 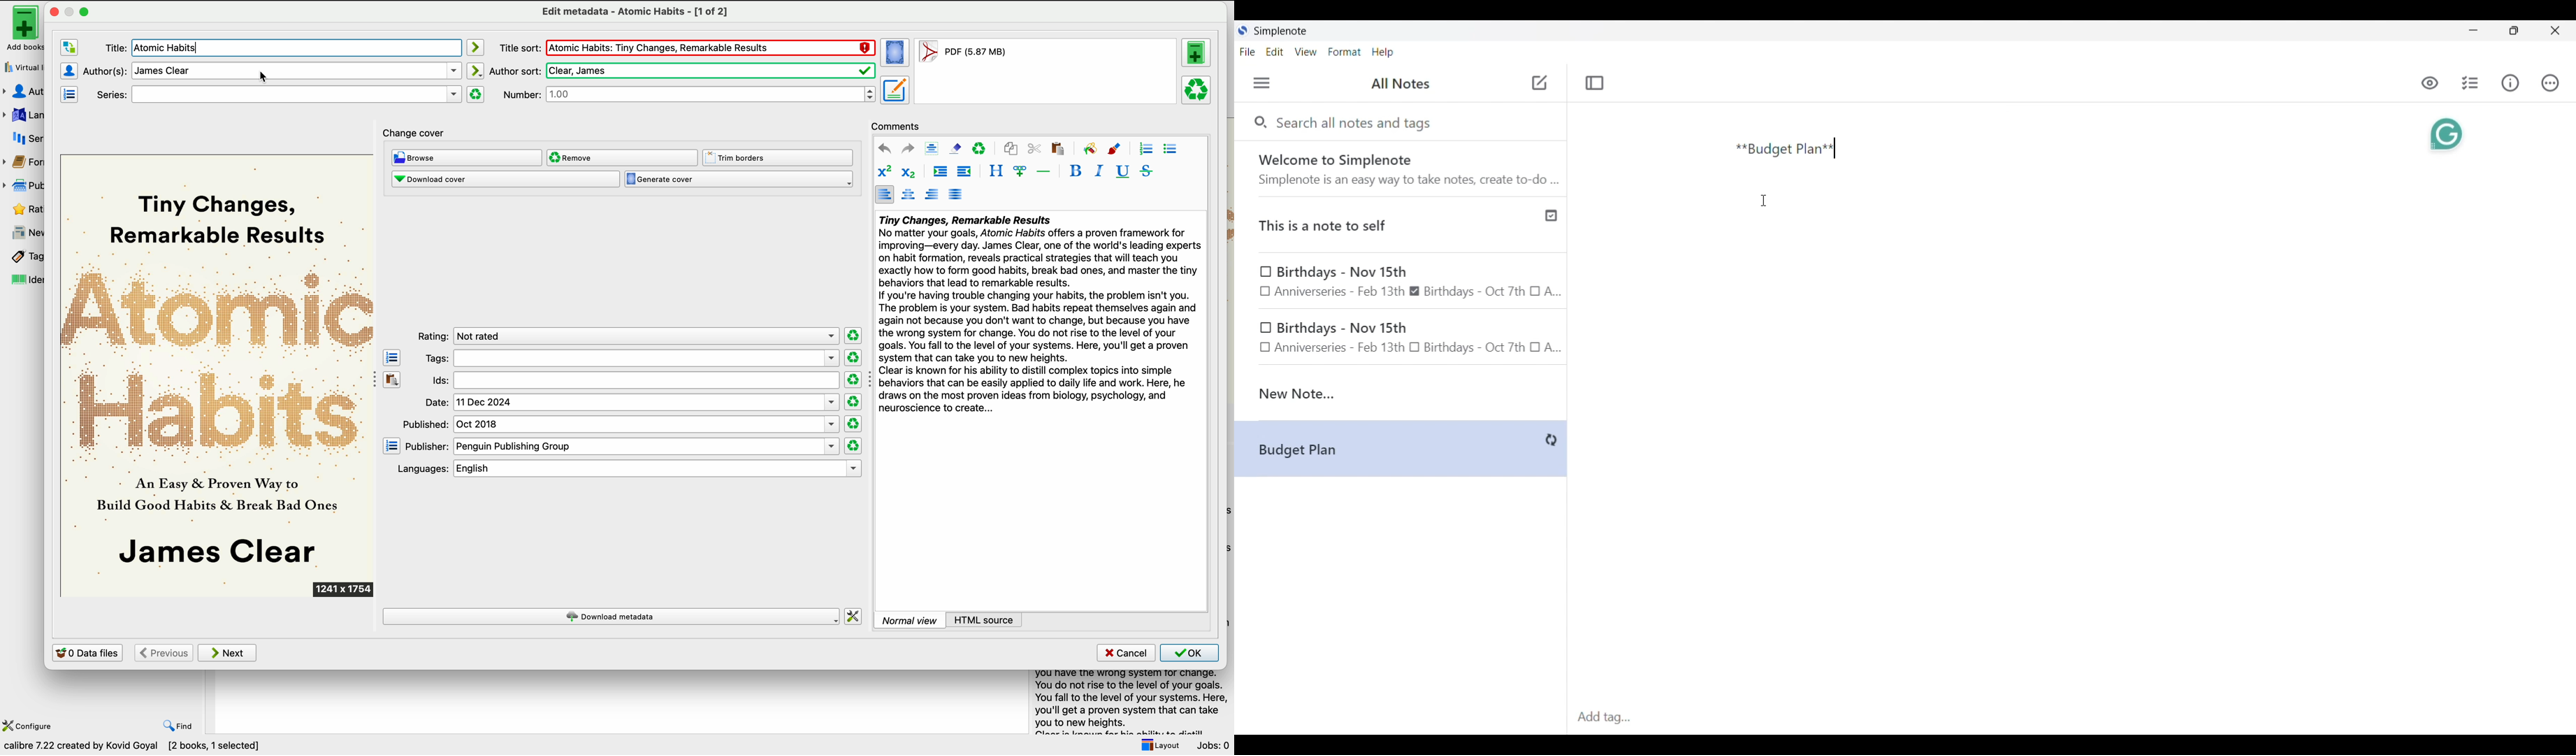 What do you see at coordinates (1160, 745) in the screenshot?
I see `layout` at bounding box center [1160, 745].